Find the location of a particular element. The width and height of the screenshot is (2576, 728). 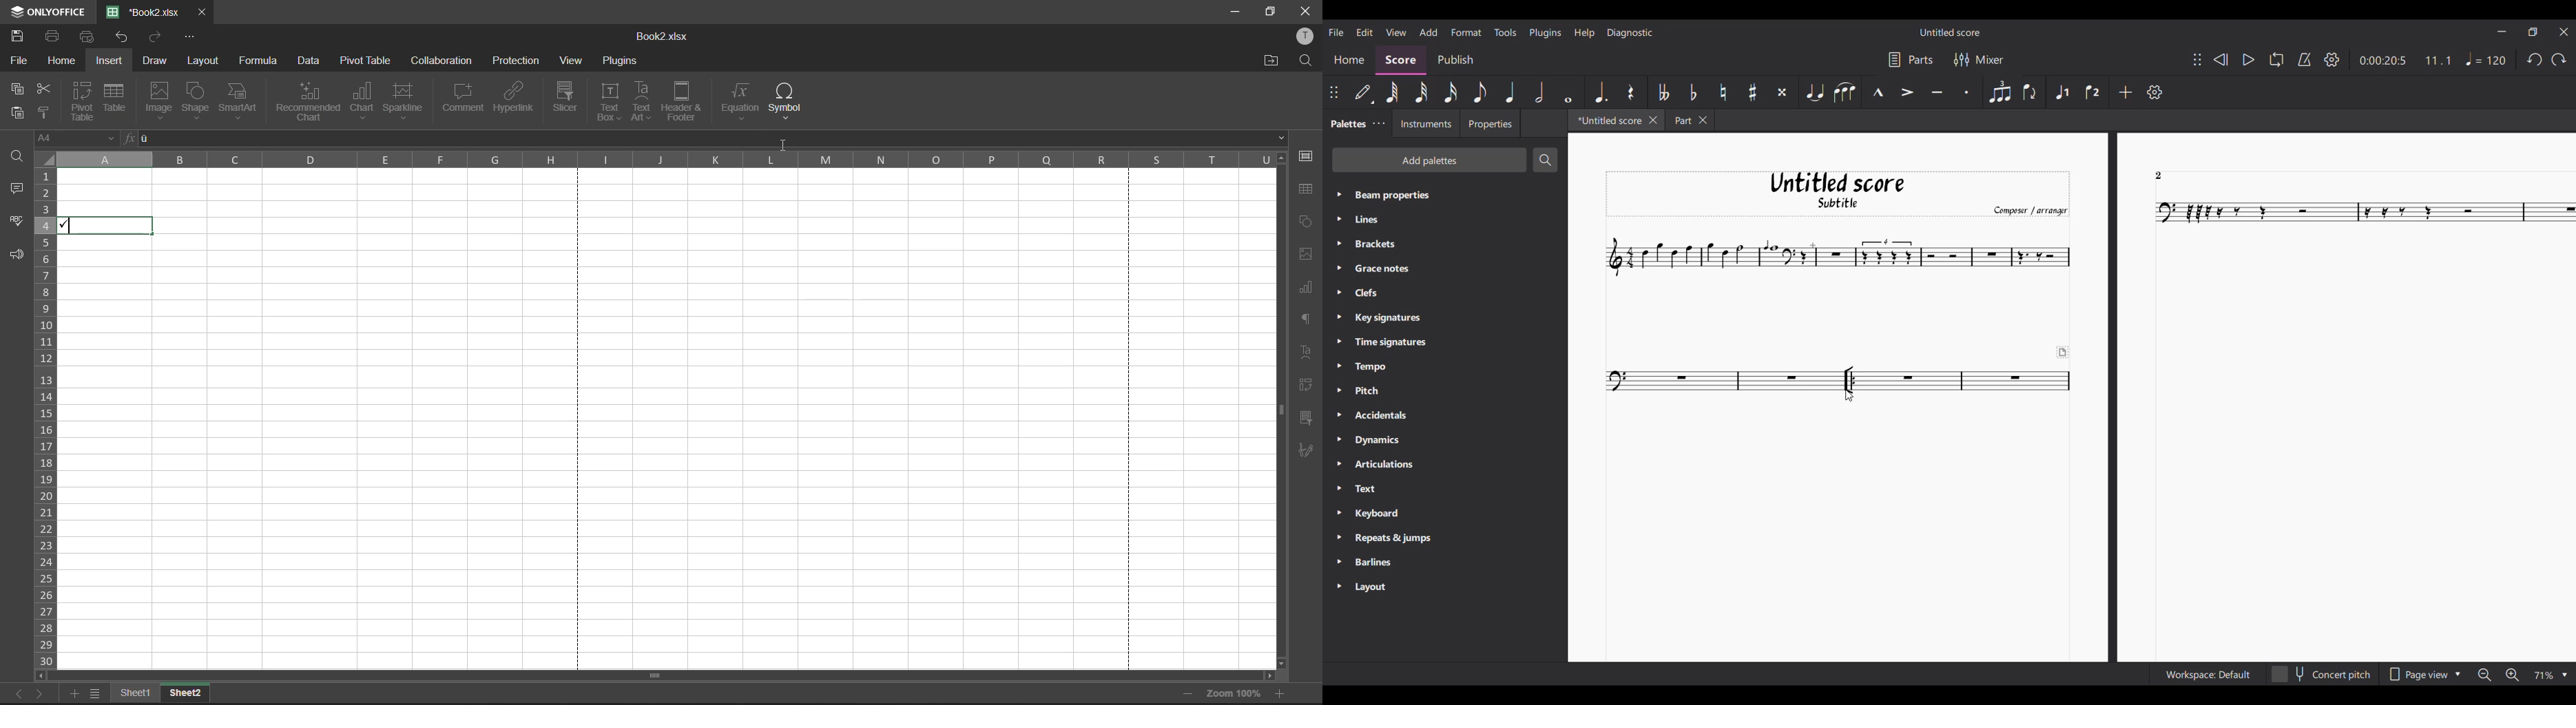

shapes is located at coordinates (1305, 222).